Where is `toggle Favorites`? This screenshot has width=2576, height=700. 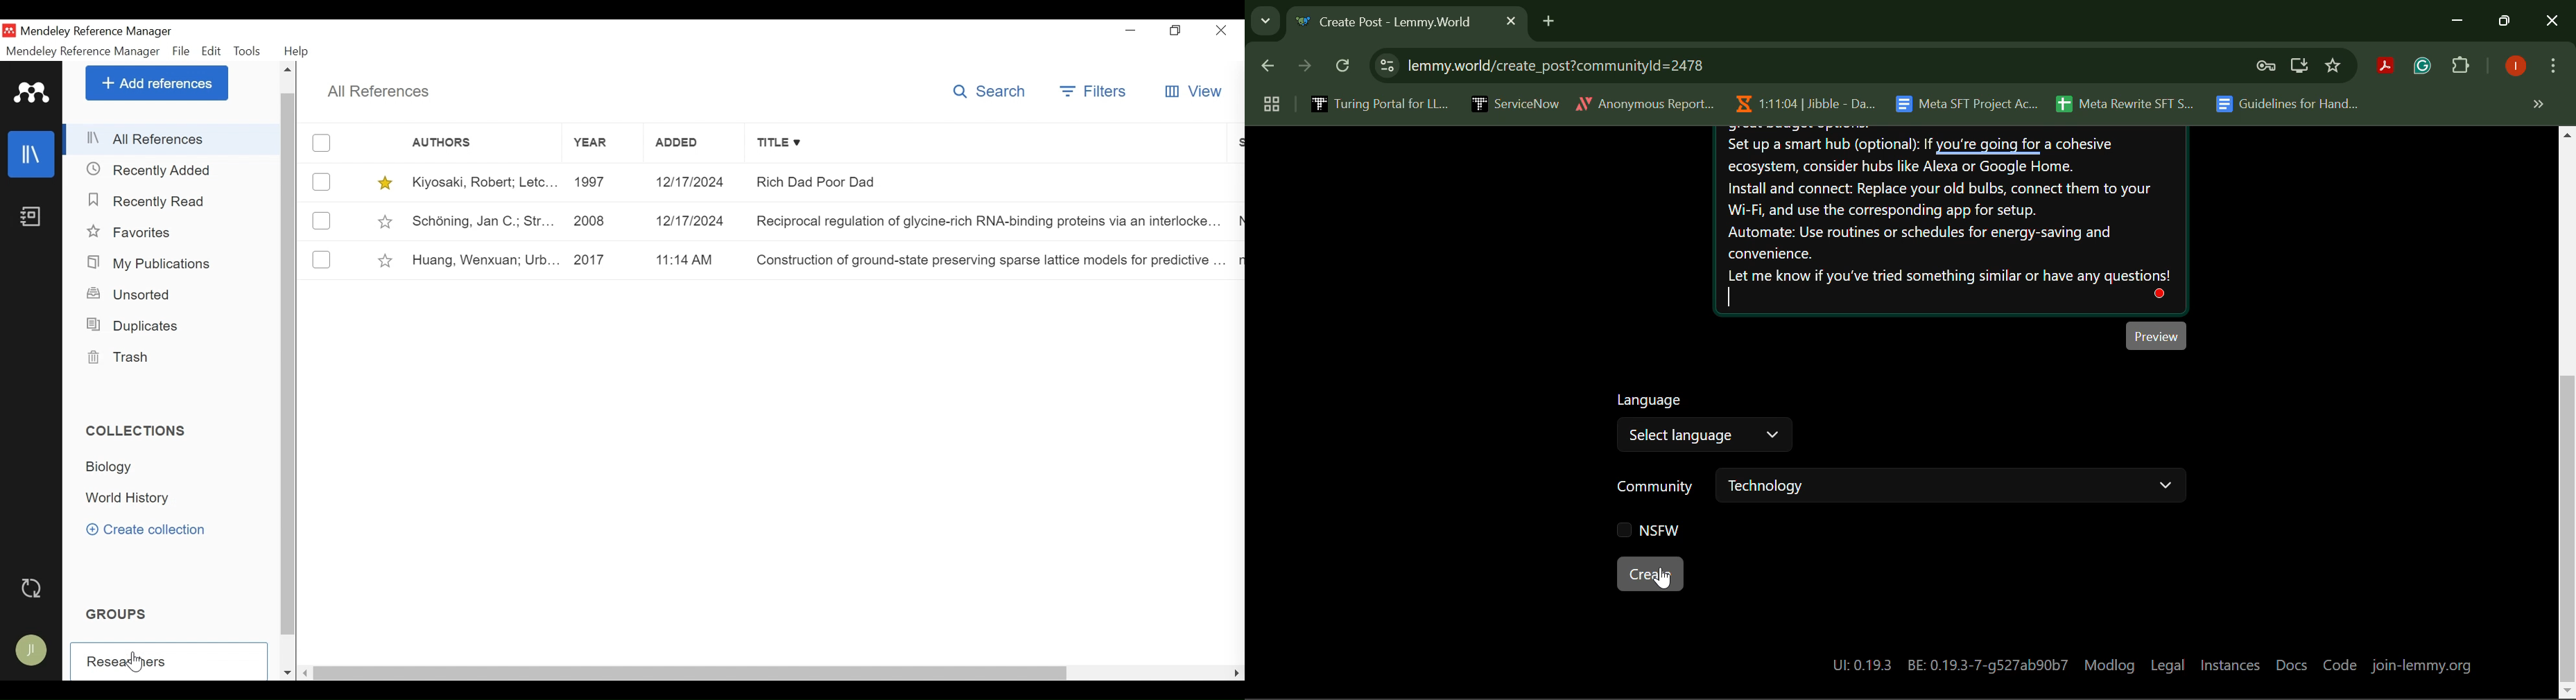
toggle Favorites is located at coordinates (387, 260).